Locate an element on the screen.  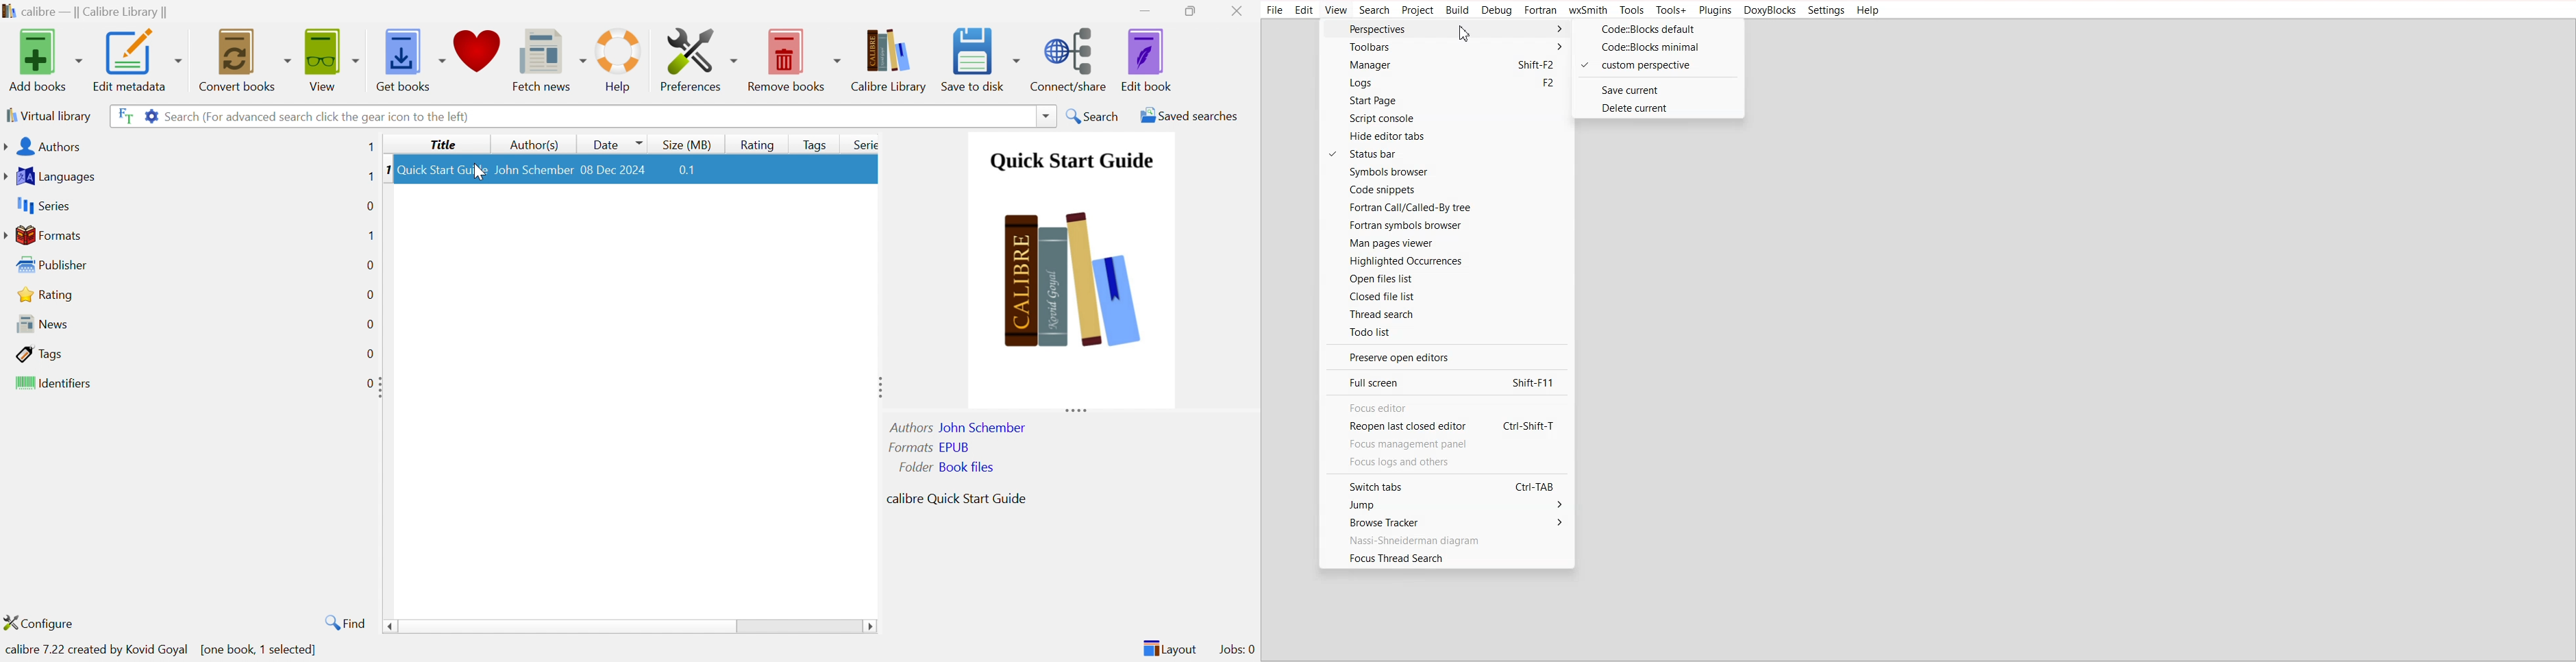
CODE::BLOCK default is located at coordinates (1659, 29).